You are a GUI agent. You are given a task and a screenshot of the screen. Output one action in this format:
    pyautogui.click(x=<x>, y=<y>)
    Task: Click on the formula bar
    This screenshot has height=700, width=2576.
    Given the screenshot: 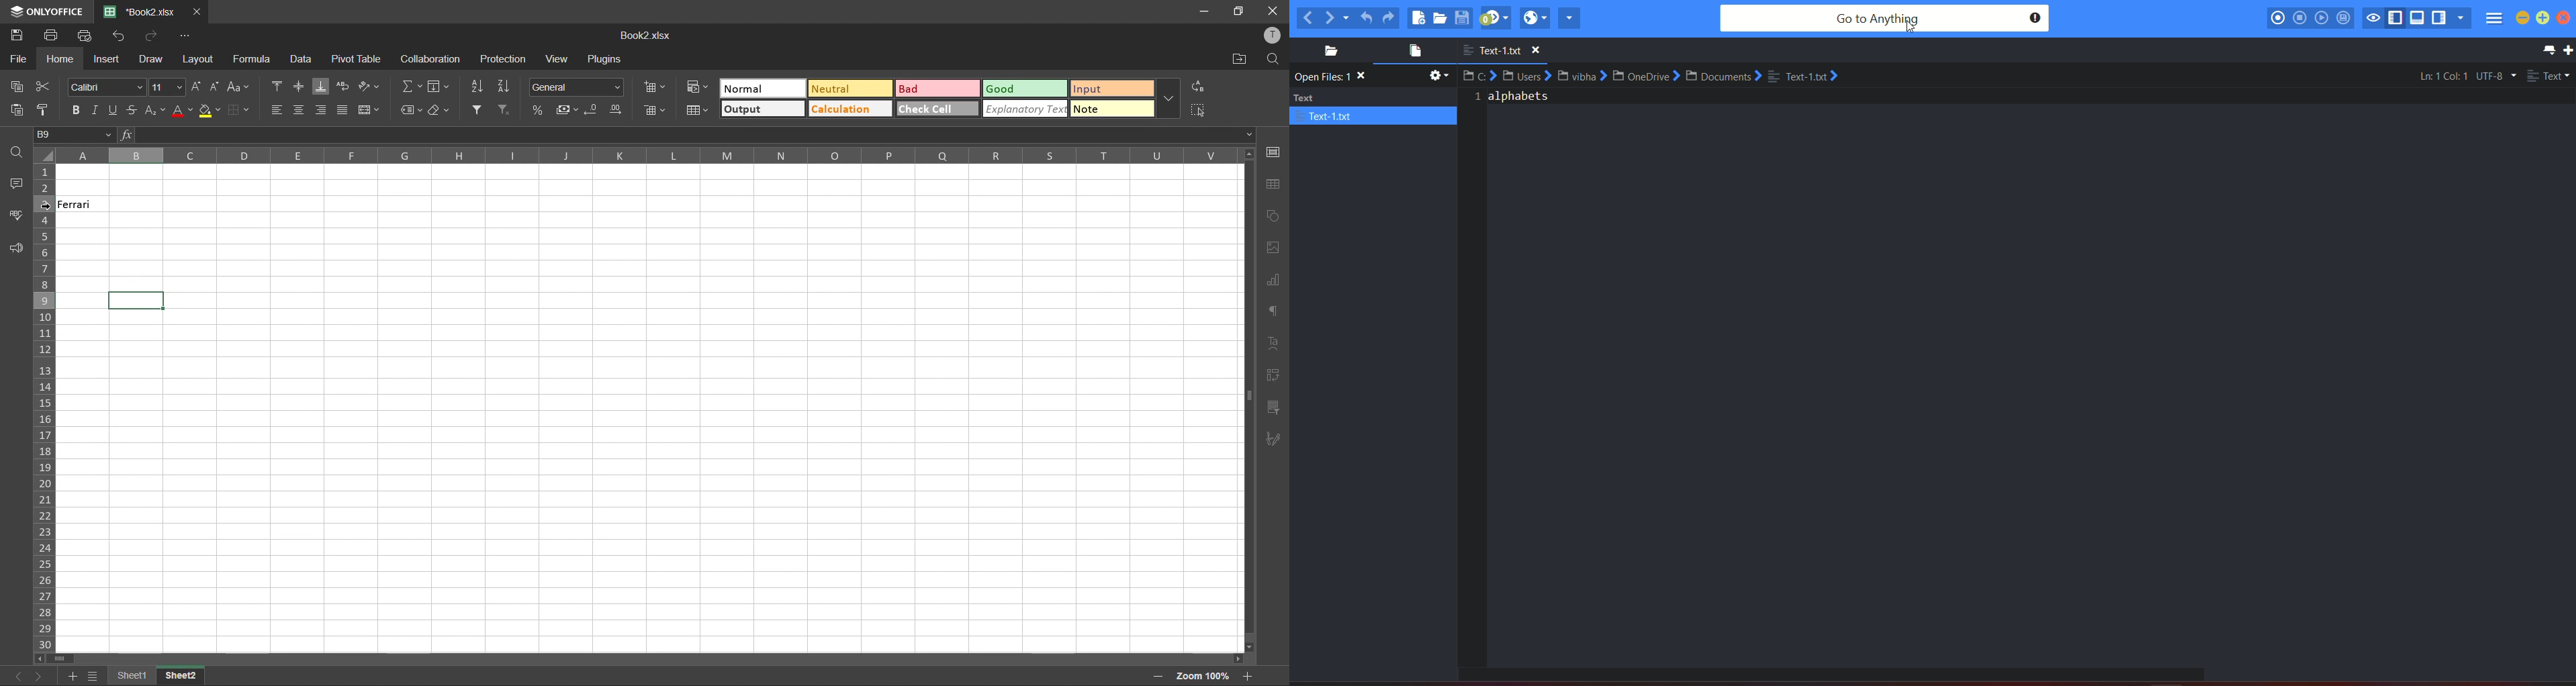 What is the action you would take?
    pyautogui.click(x=687, y=135)
    